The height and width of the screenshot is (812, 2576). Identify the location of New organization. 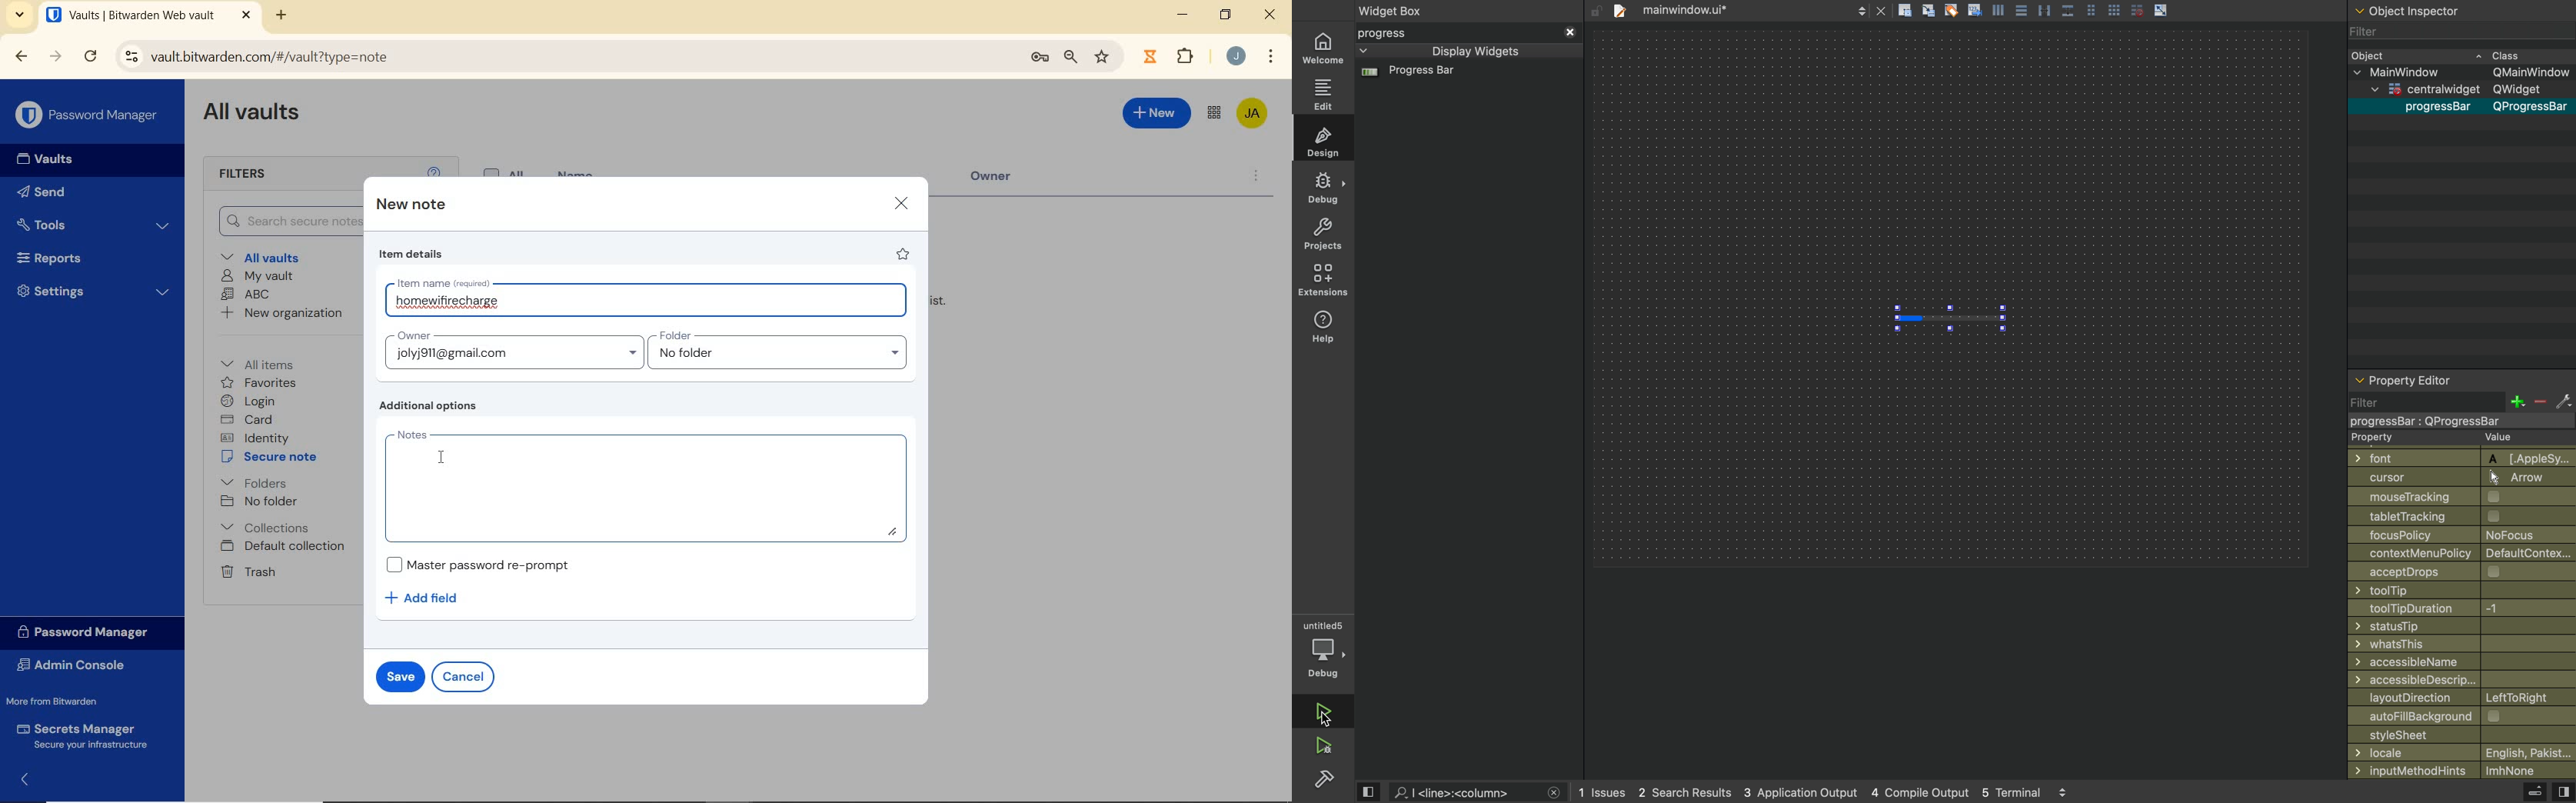
(283, 312).